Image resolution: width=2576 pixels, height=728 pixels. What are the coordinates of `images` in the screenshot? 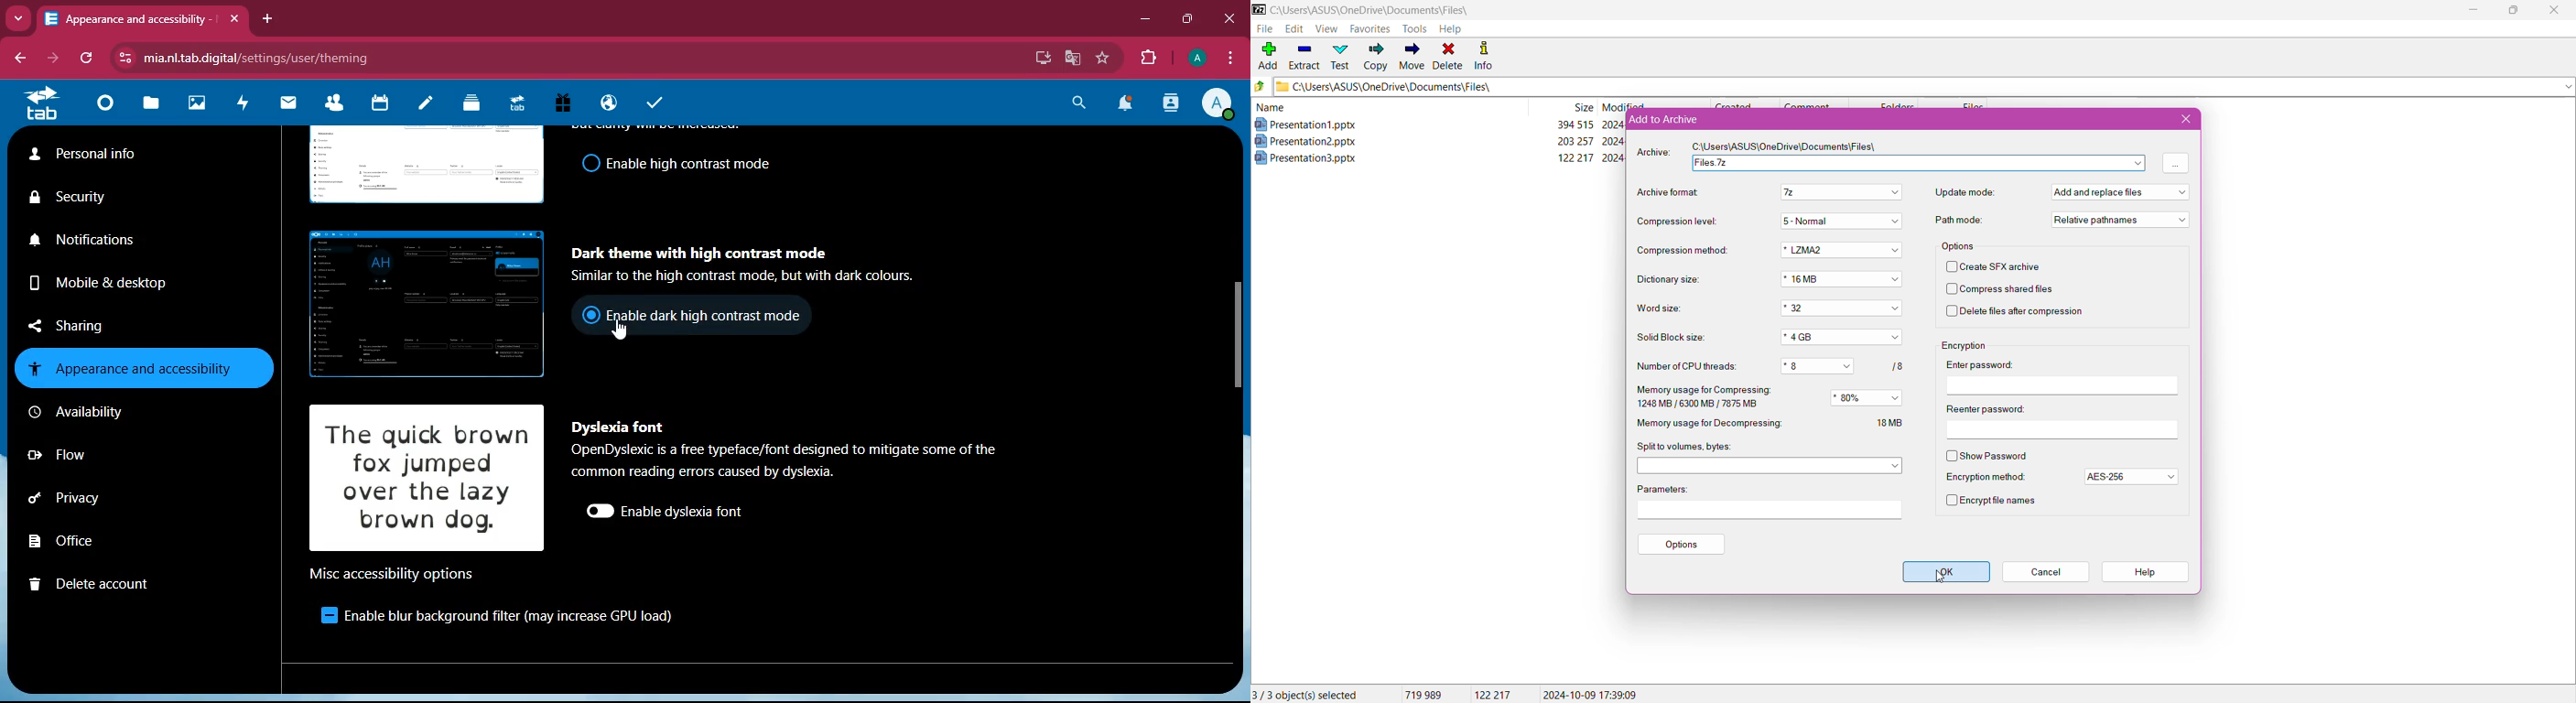 It's located at (200, 102).